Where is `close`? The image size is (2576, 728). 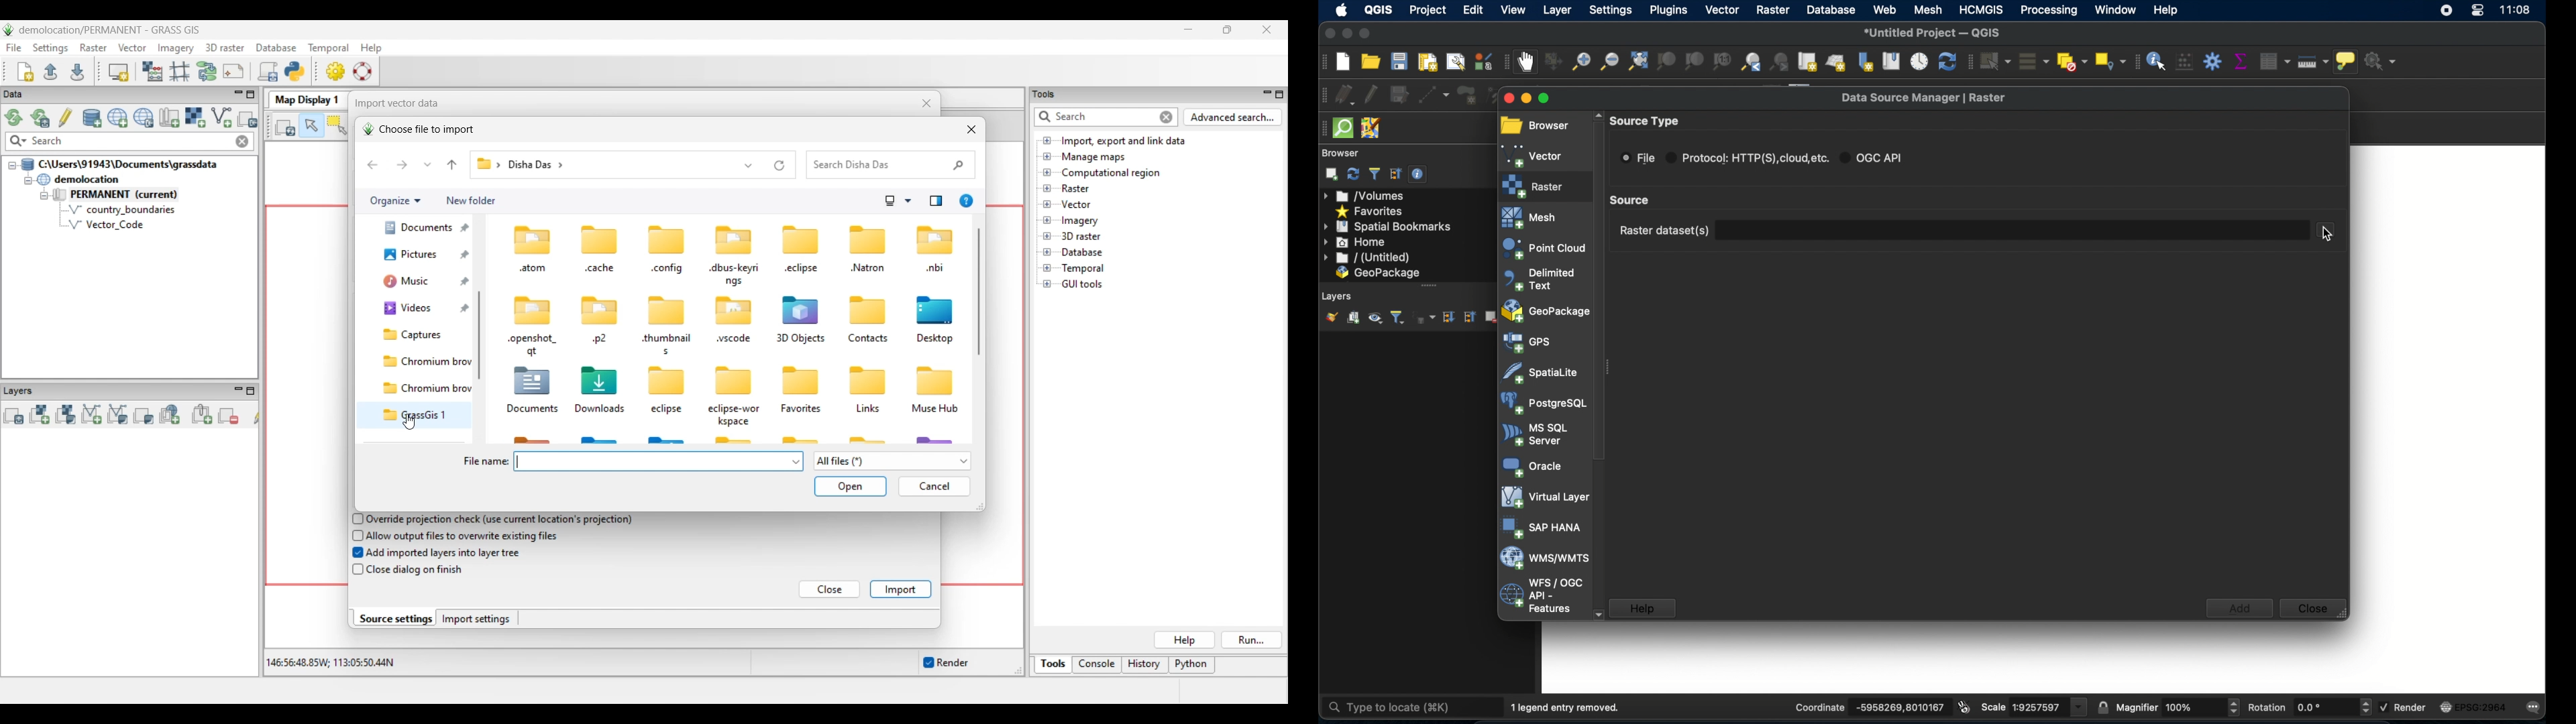 close is located at coordinates (2316, 609).